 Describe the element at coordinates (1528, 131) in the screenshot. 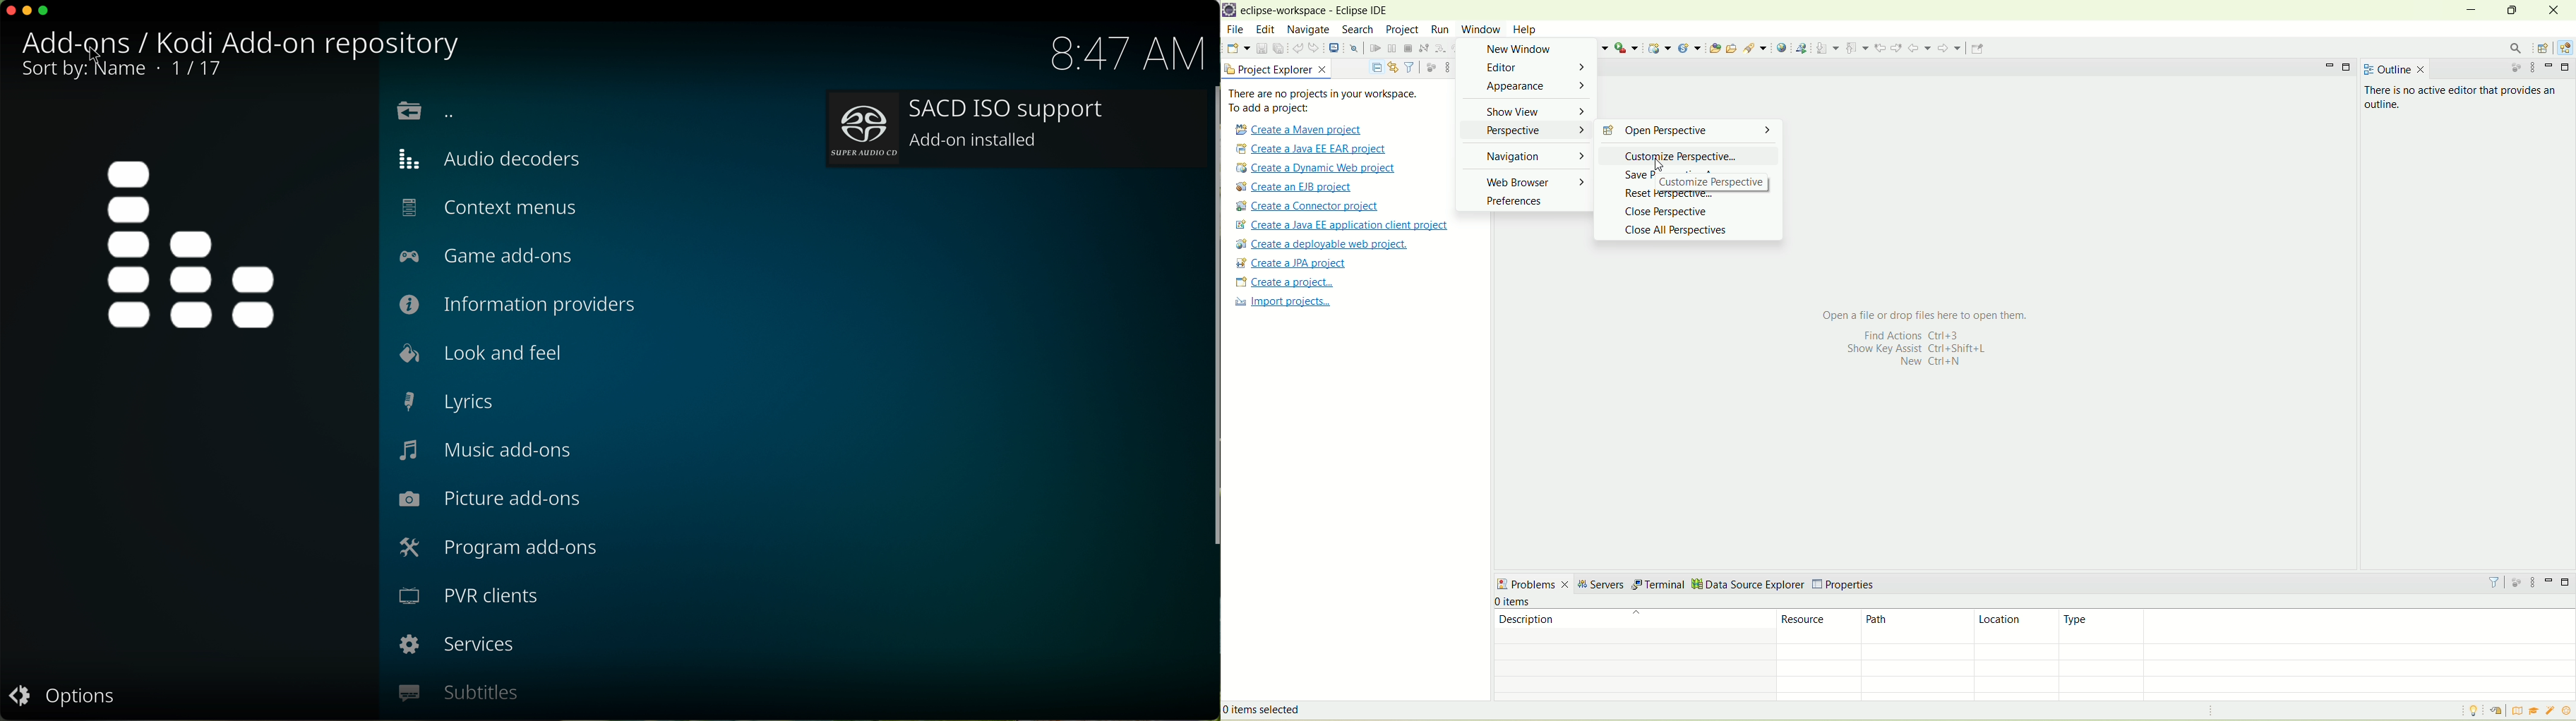

I see `perspective` at that location.